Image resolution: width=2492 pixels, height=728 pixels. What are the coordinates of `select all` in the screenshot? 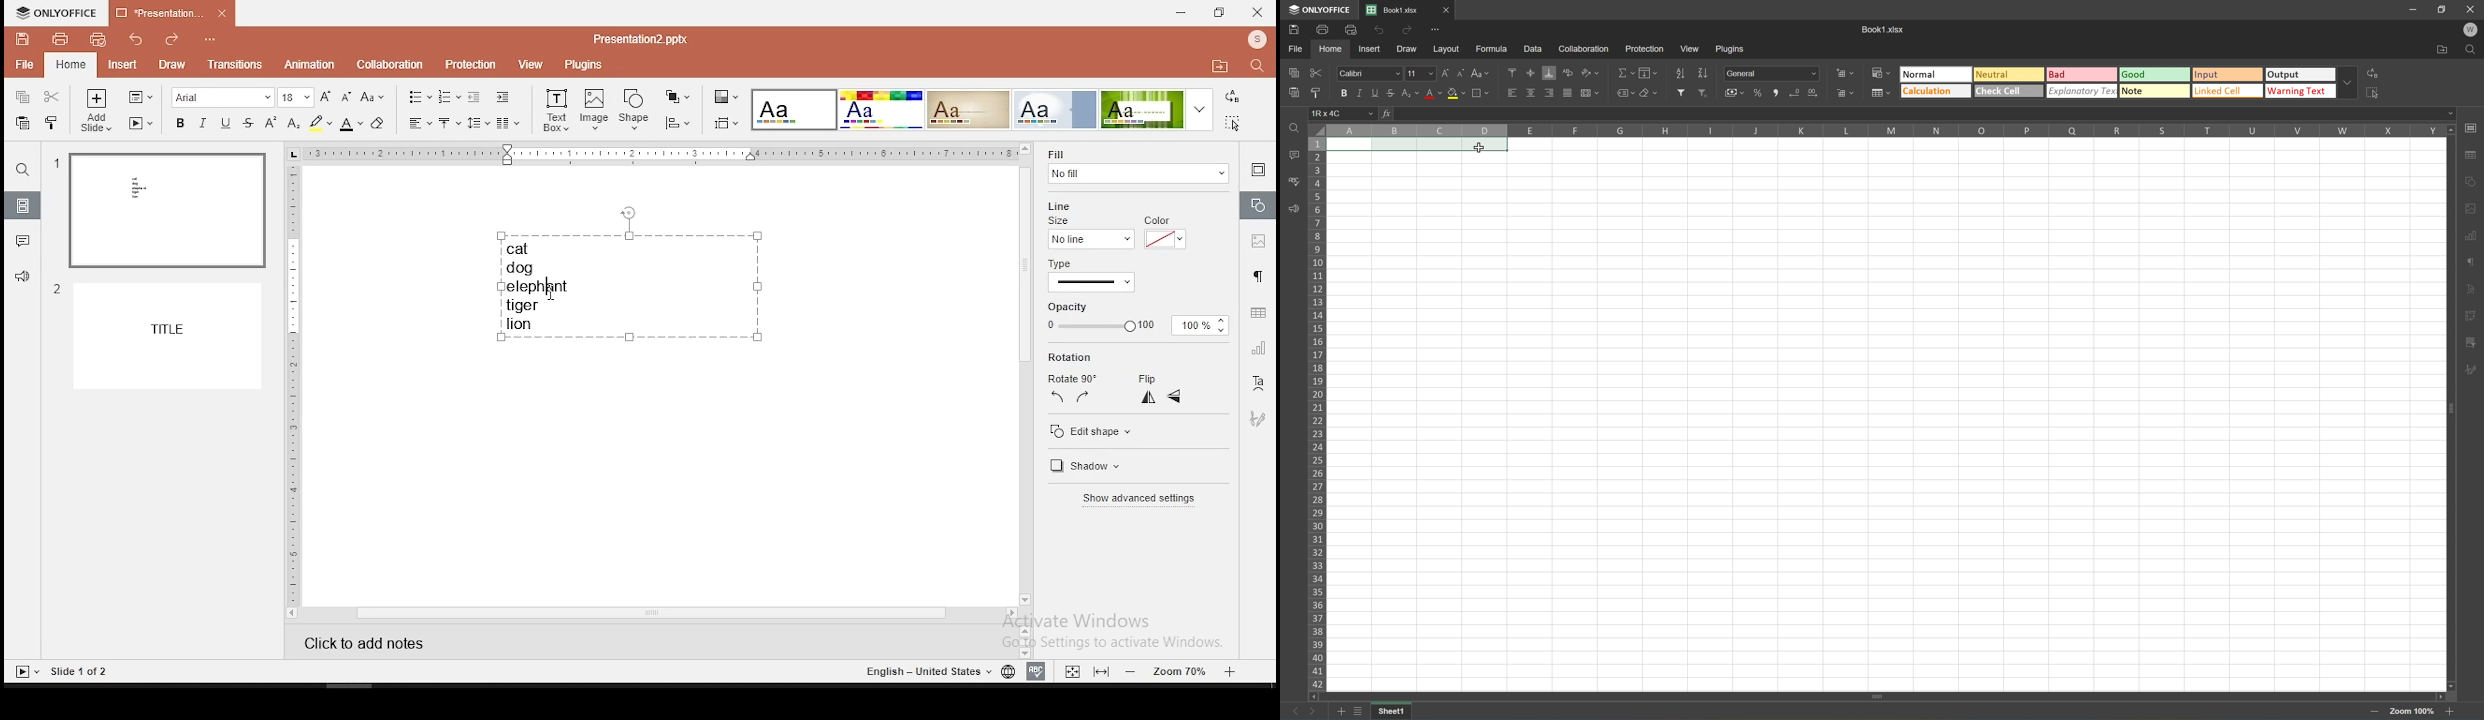 It's located at (1234, 125).